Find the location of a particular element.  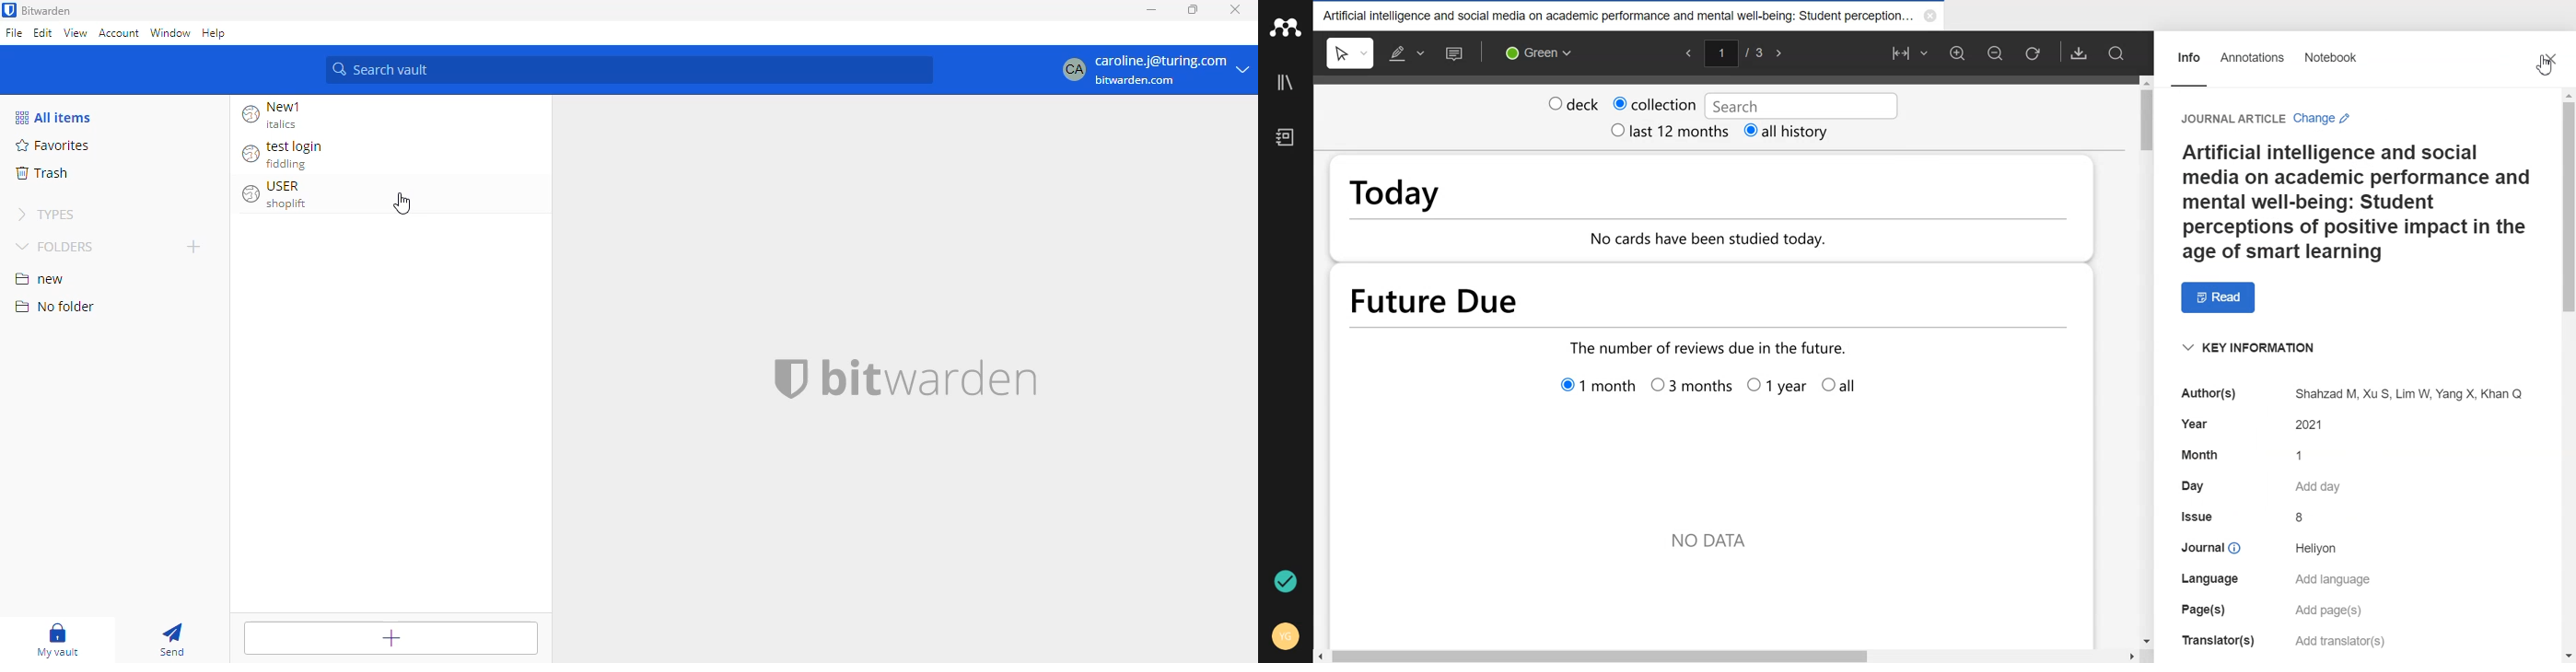

bitwarden is located at coordinates (930, 378).